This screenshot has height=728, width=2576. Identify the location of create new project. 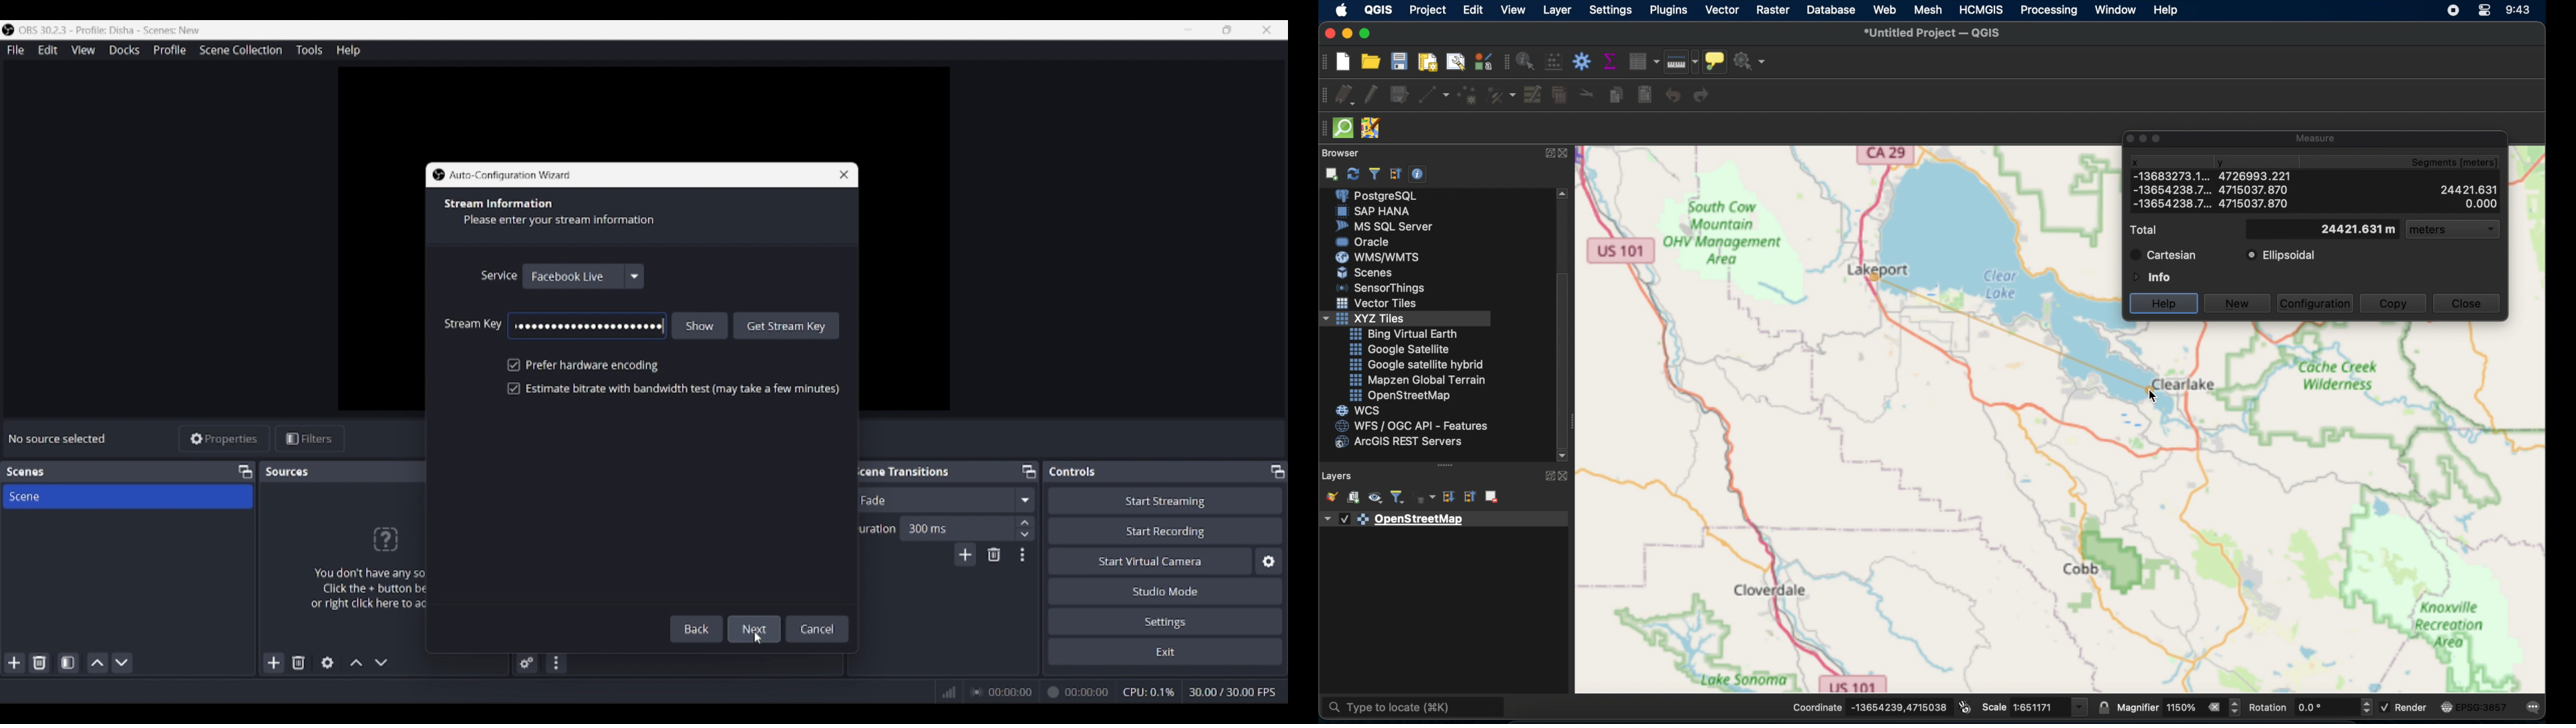
(1342, 62).